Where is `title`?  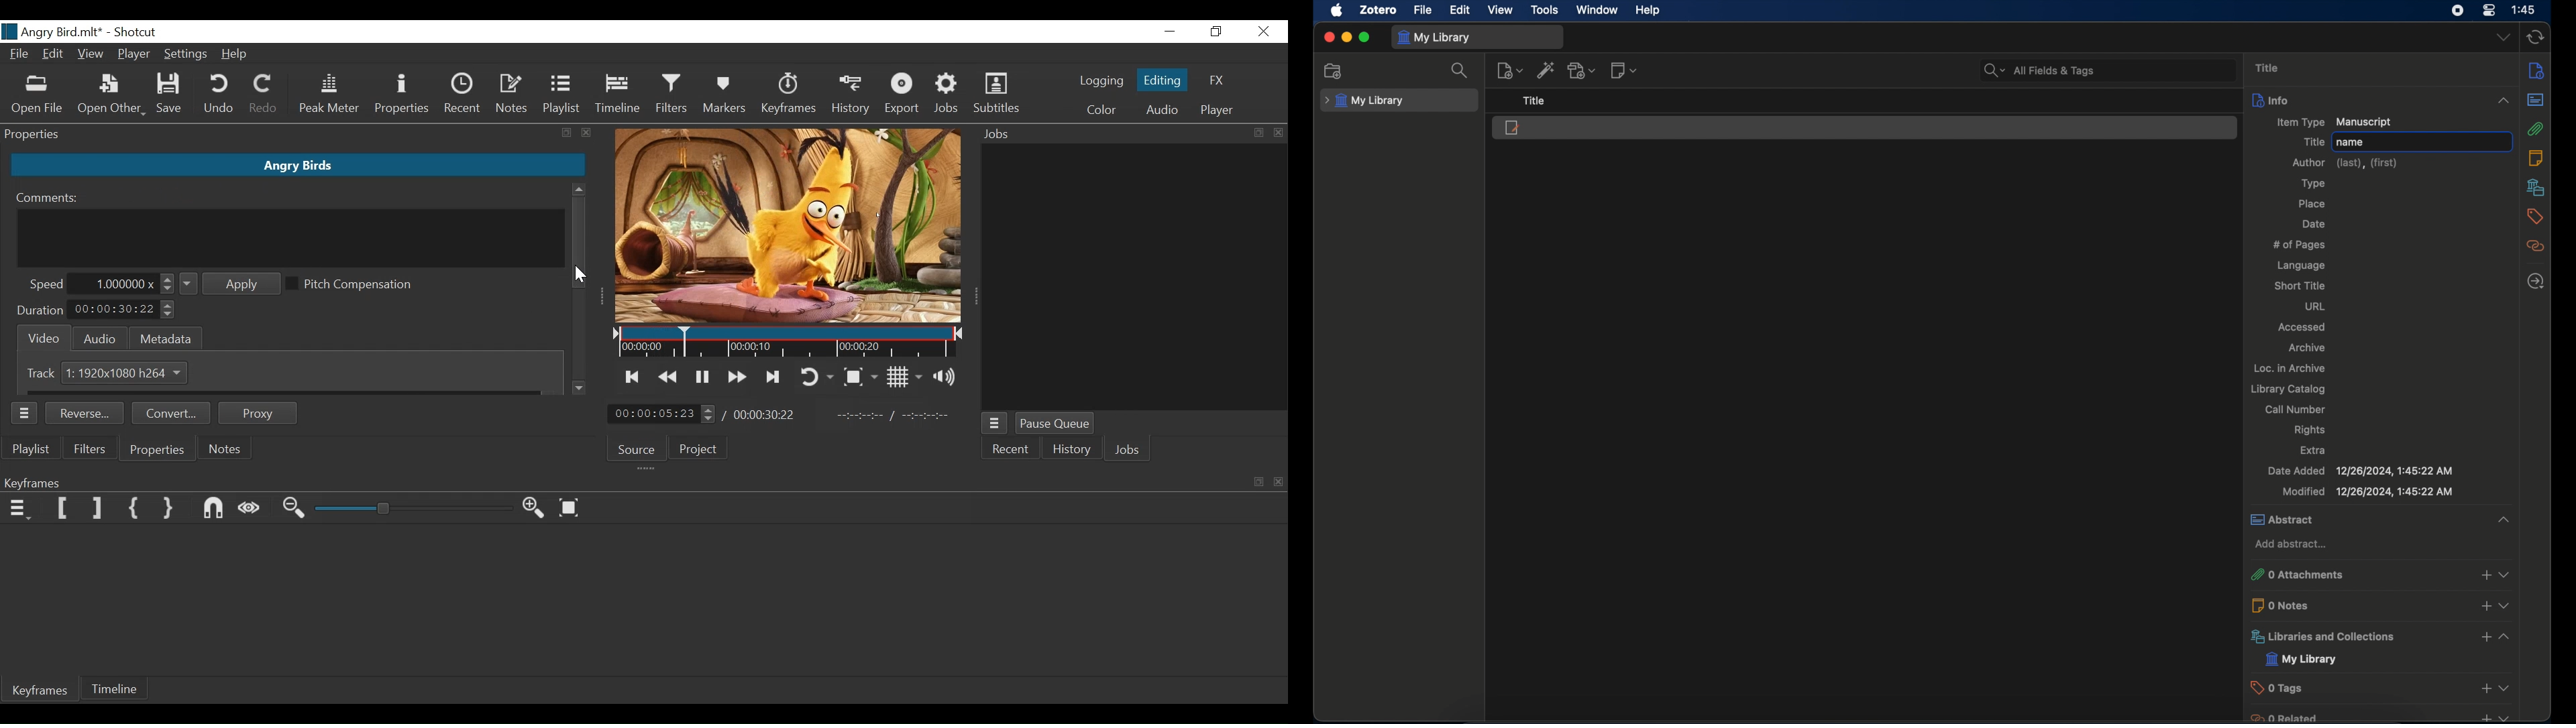 title is located at coordinates (2267, 68).